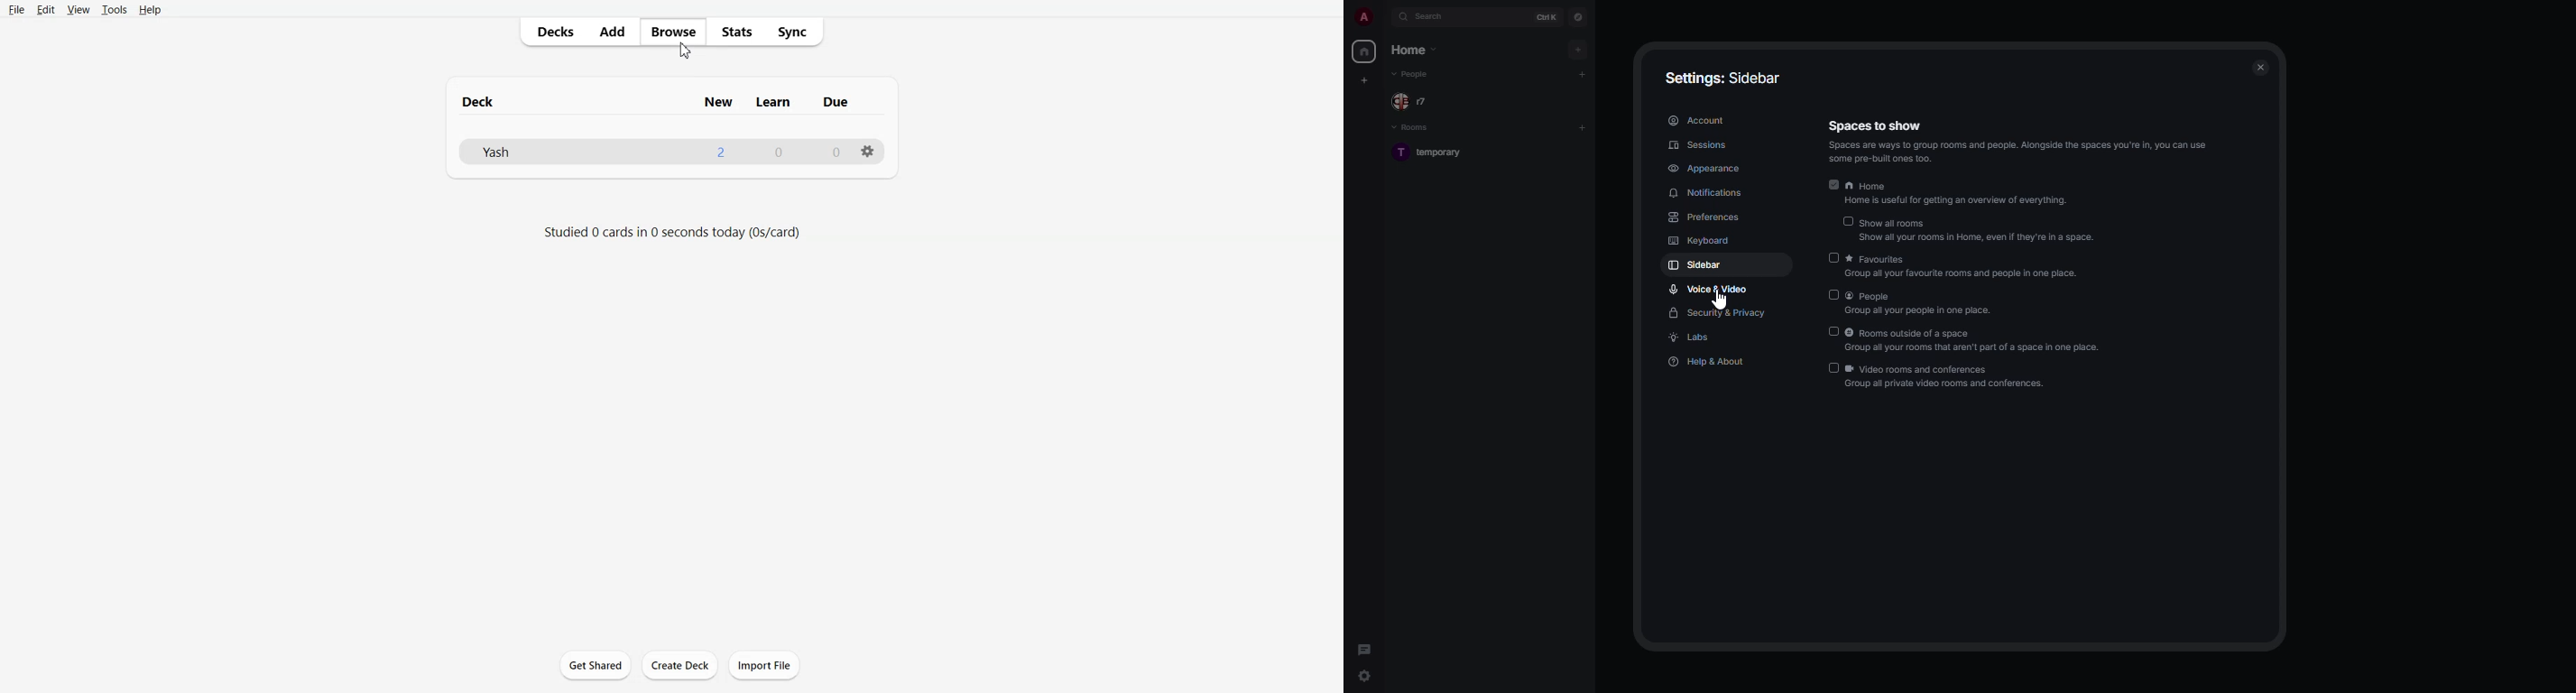 The image size is (2576, 700). I want to click on View, so click(78, 9).